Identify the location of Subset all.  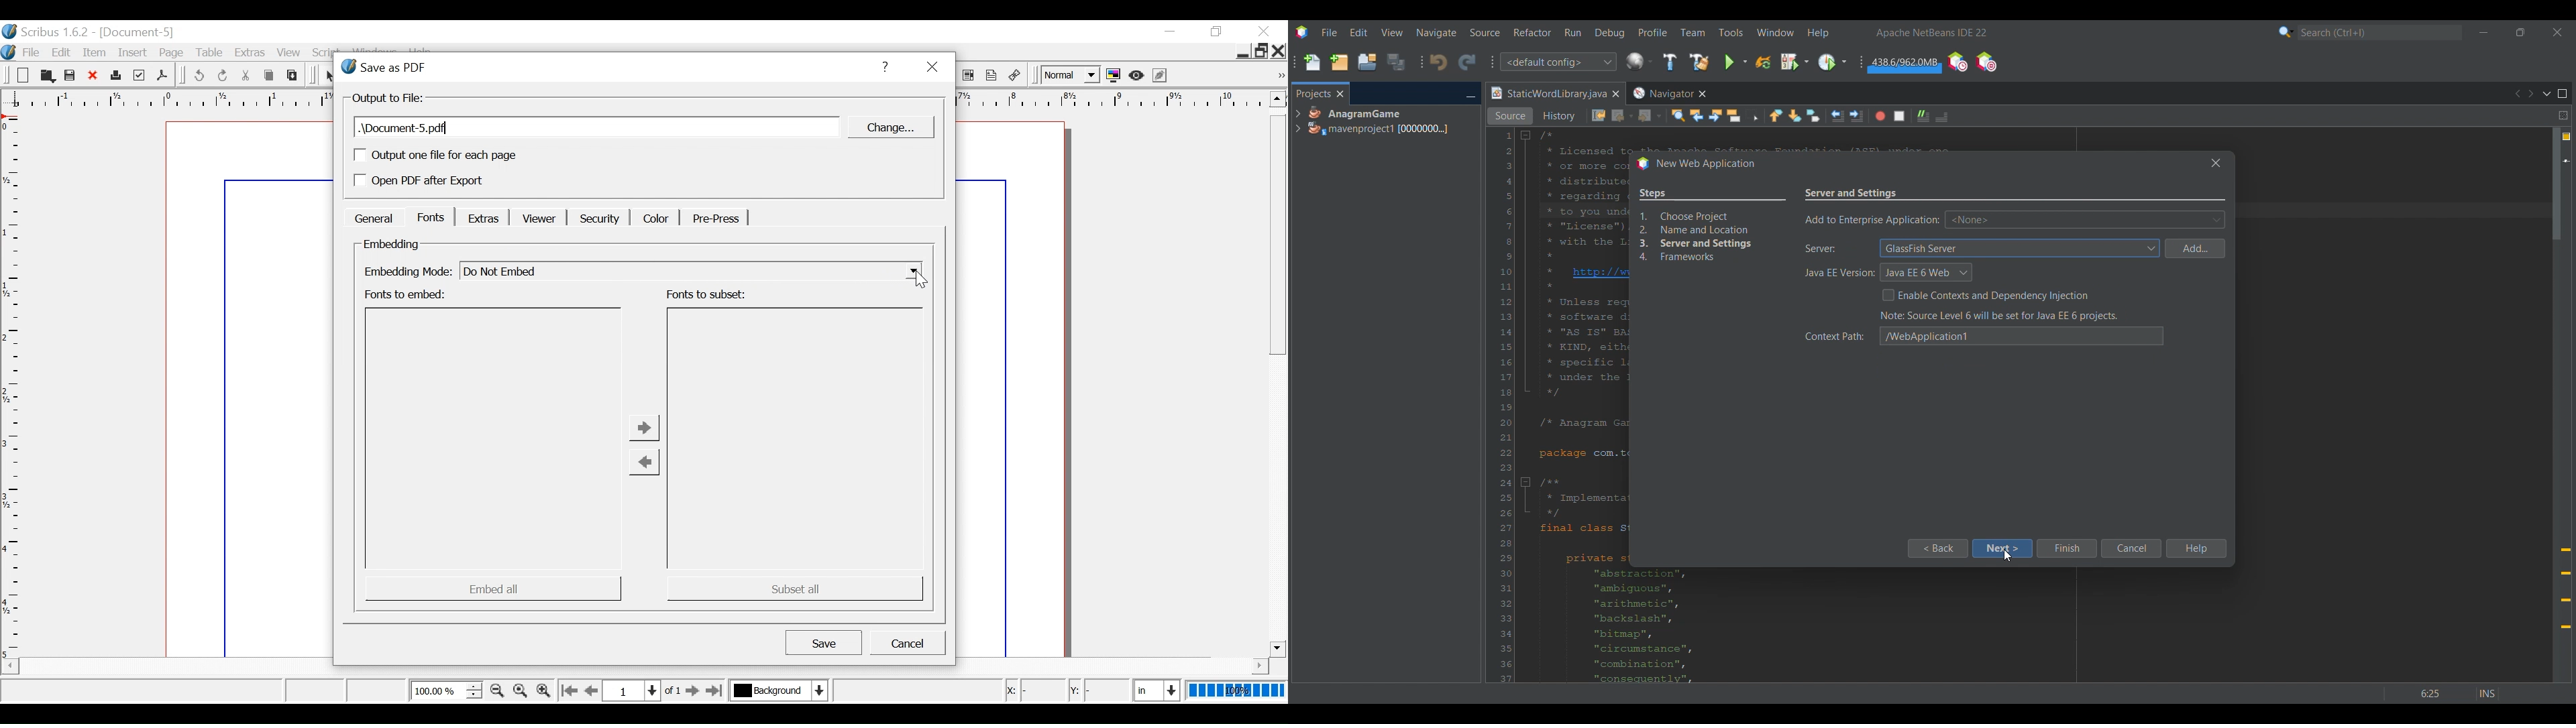
(792, 588).